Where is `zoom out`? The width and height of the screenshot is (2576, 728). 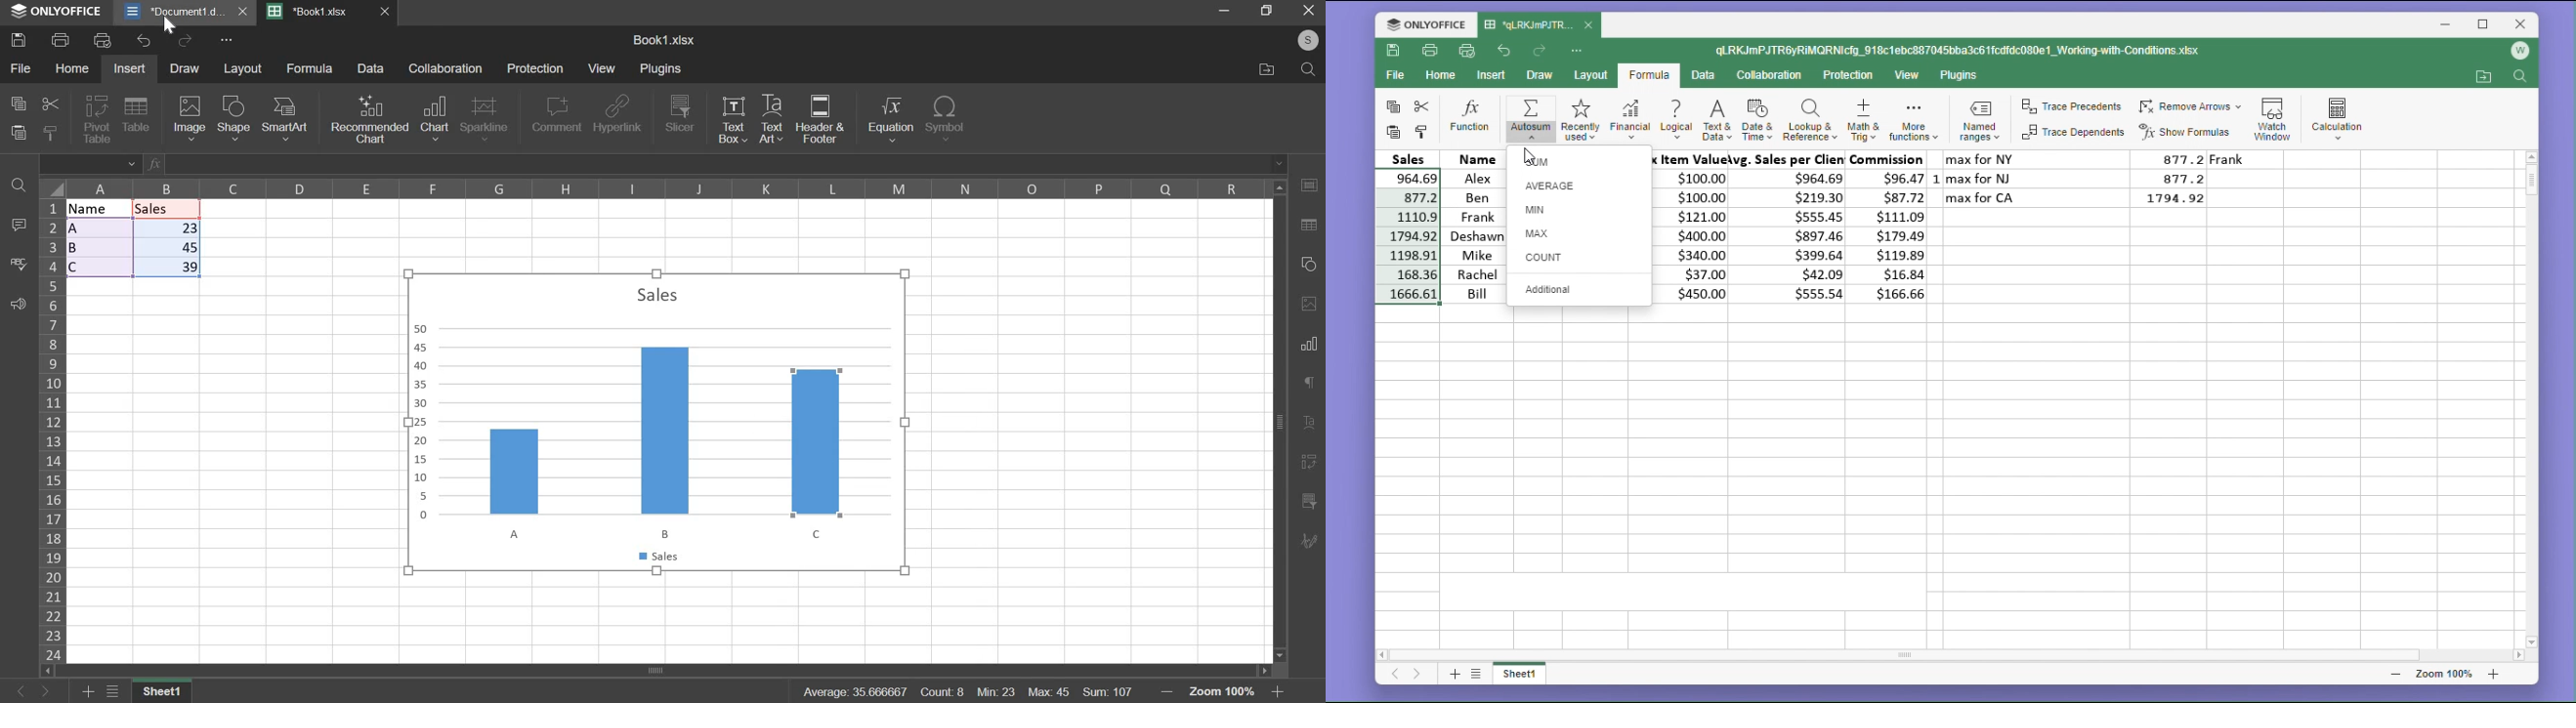 zoom out is located at coordinates (2395, 674).